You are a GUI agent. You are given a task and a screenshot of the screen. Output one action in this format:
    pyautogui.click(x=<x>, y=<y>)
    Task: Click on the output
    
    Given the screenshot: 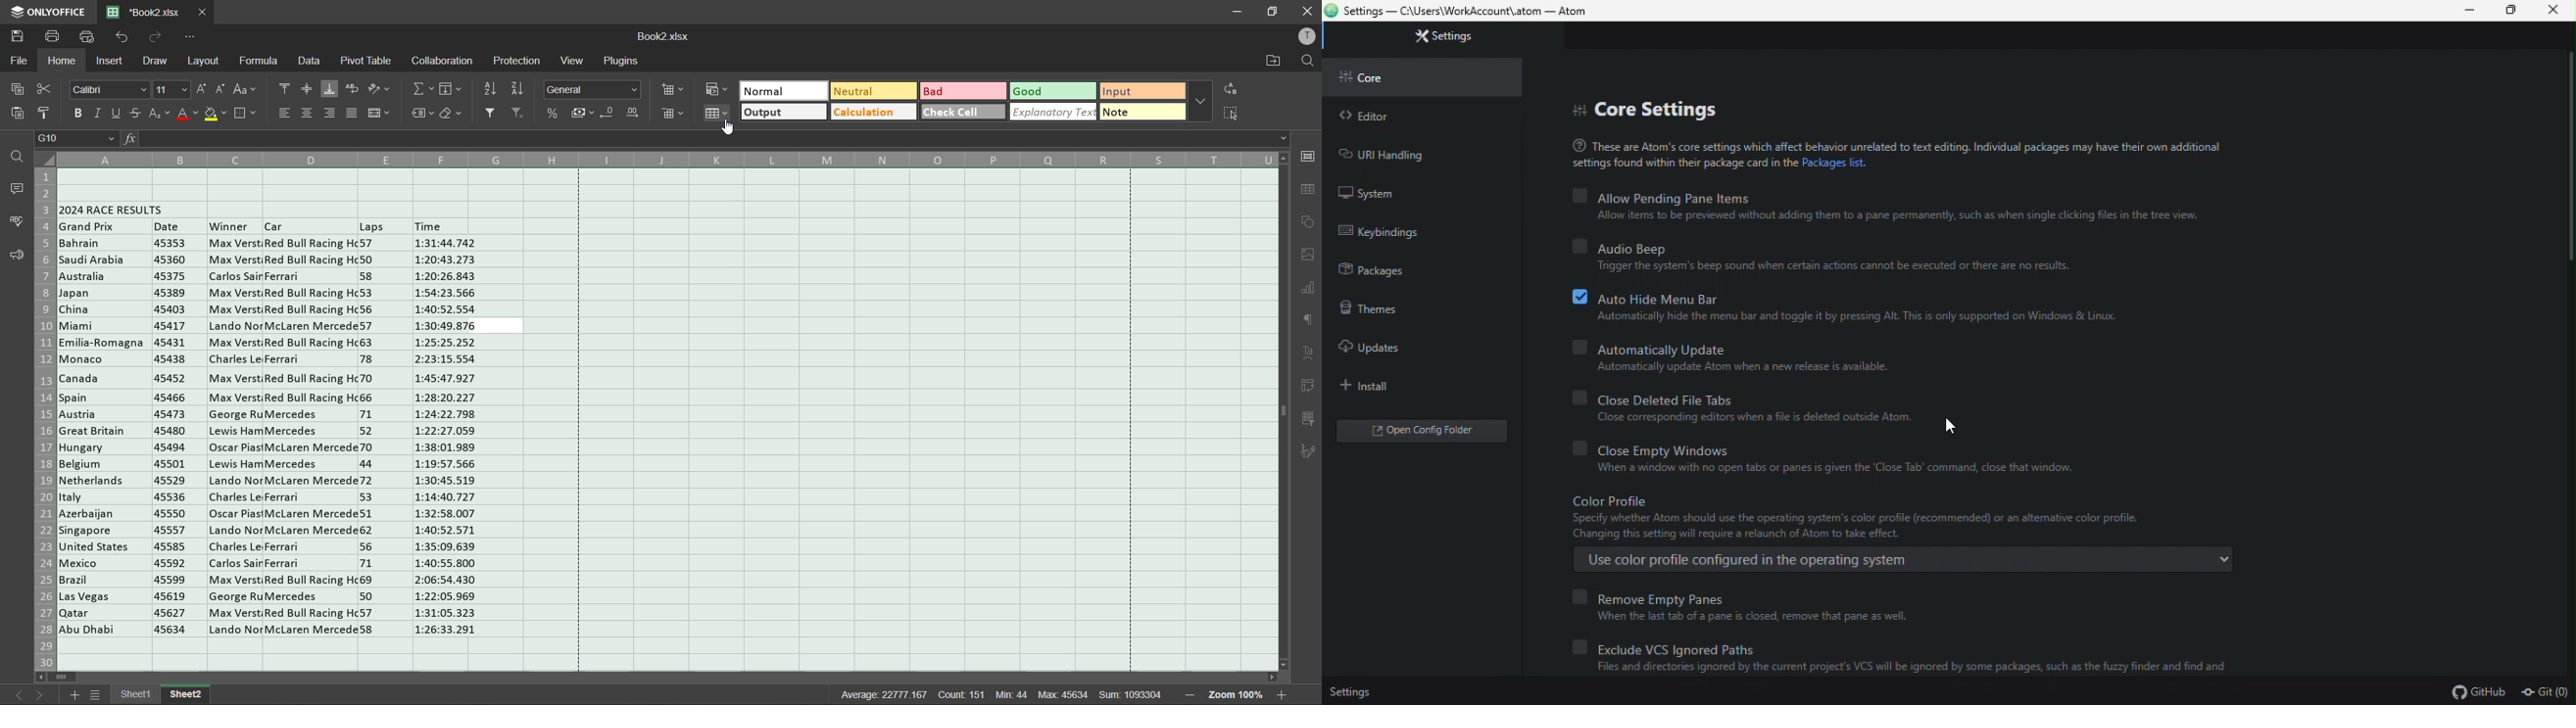 What is the action you would take?
    pyautogui.click(x=784, y=112)
    